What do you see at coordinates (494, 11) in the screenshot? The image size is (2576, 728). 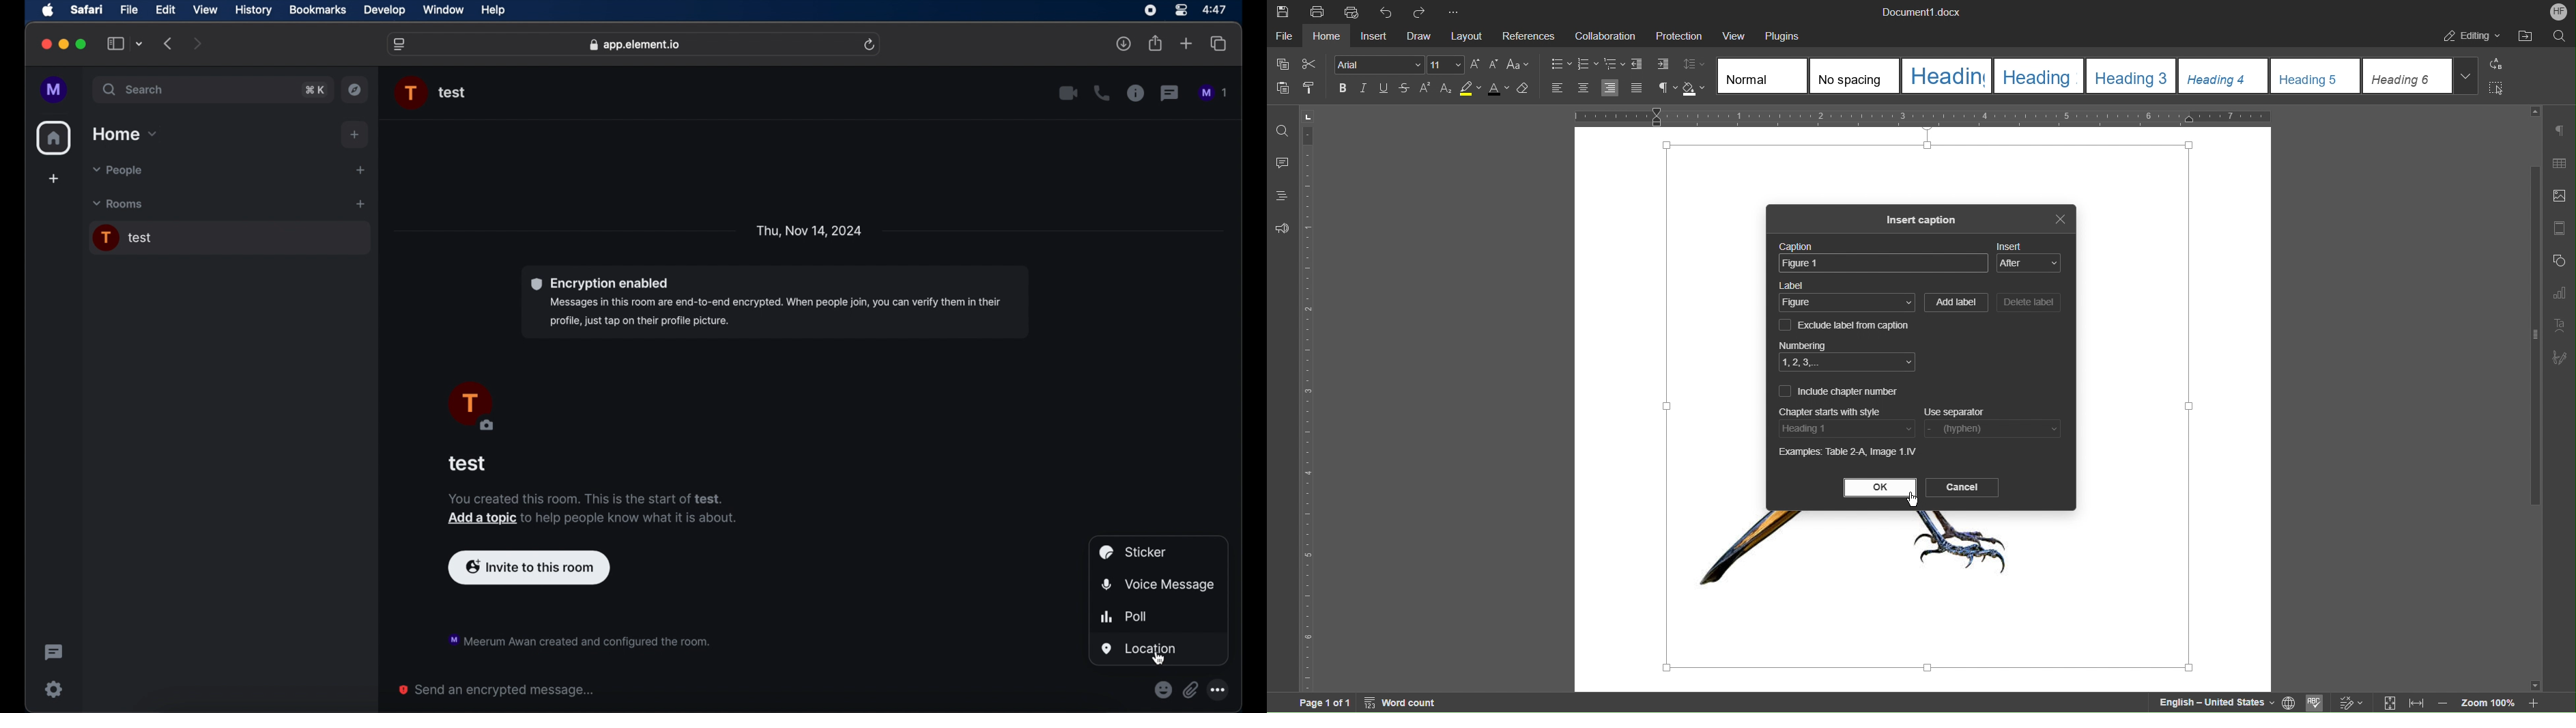 I see `help` at bounding box center [494, 11].